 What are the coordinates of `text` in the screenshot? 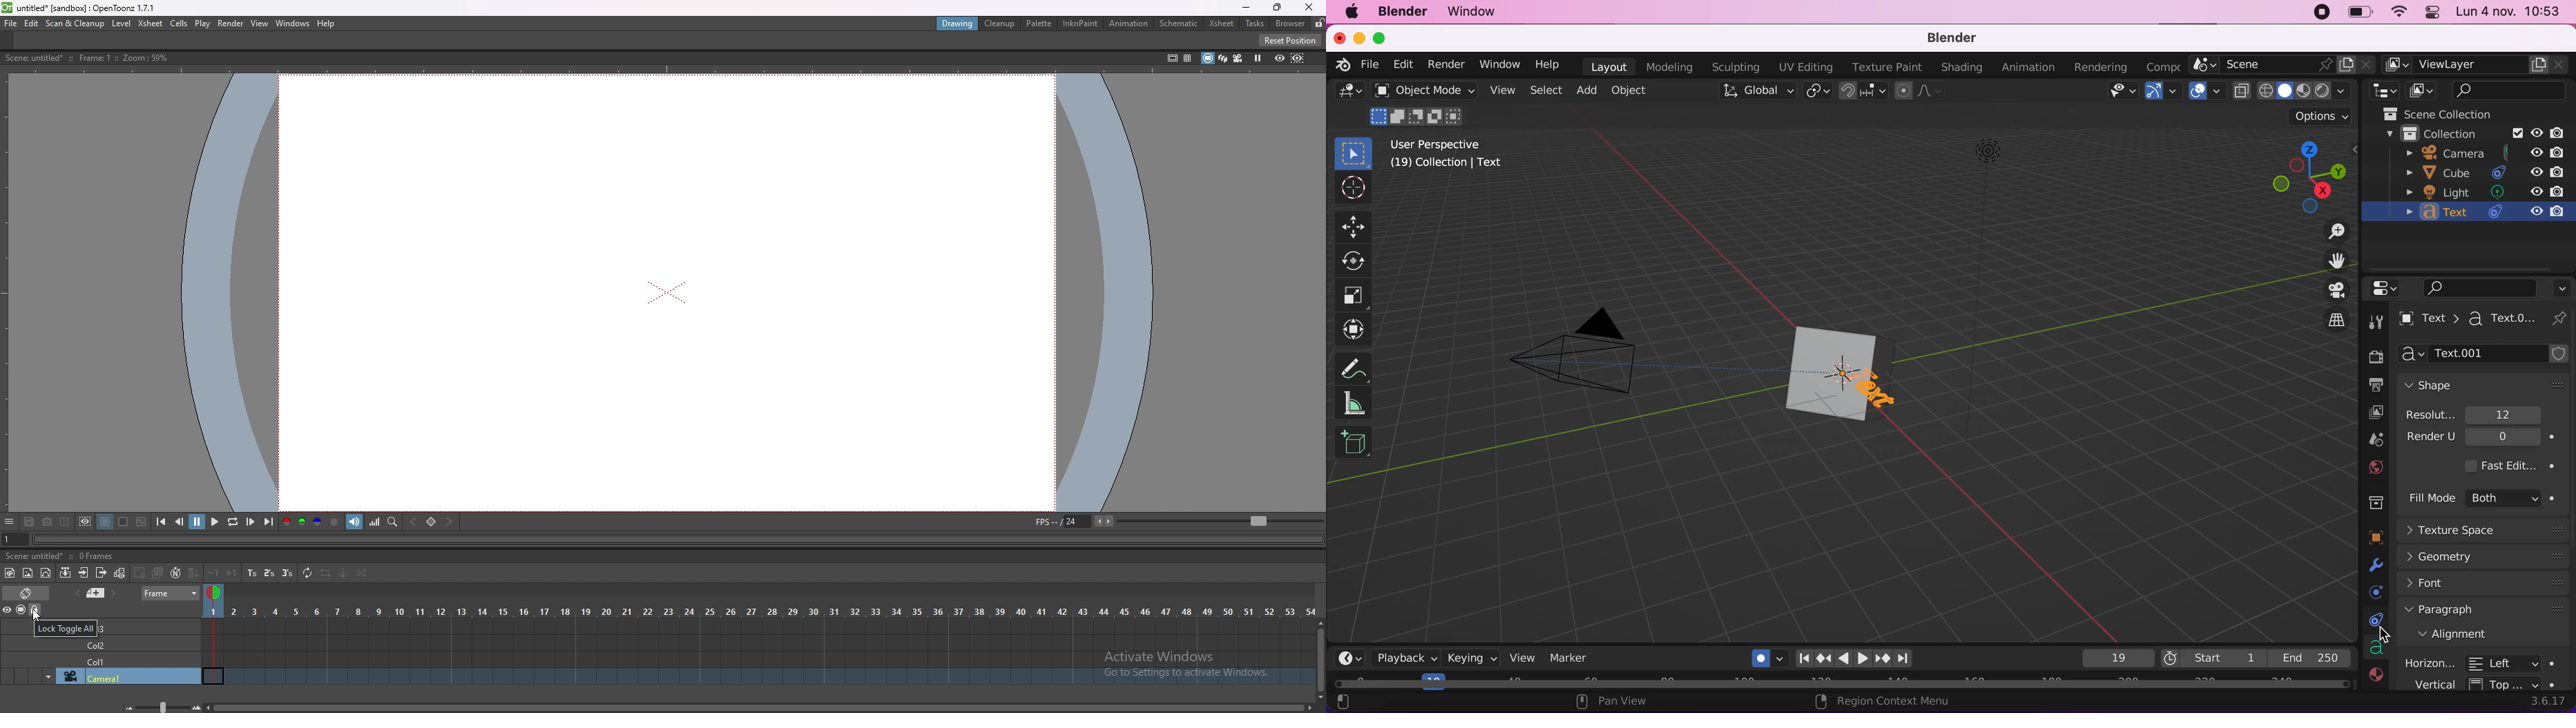 It's located at (2484, 214).